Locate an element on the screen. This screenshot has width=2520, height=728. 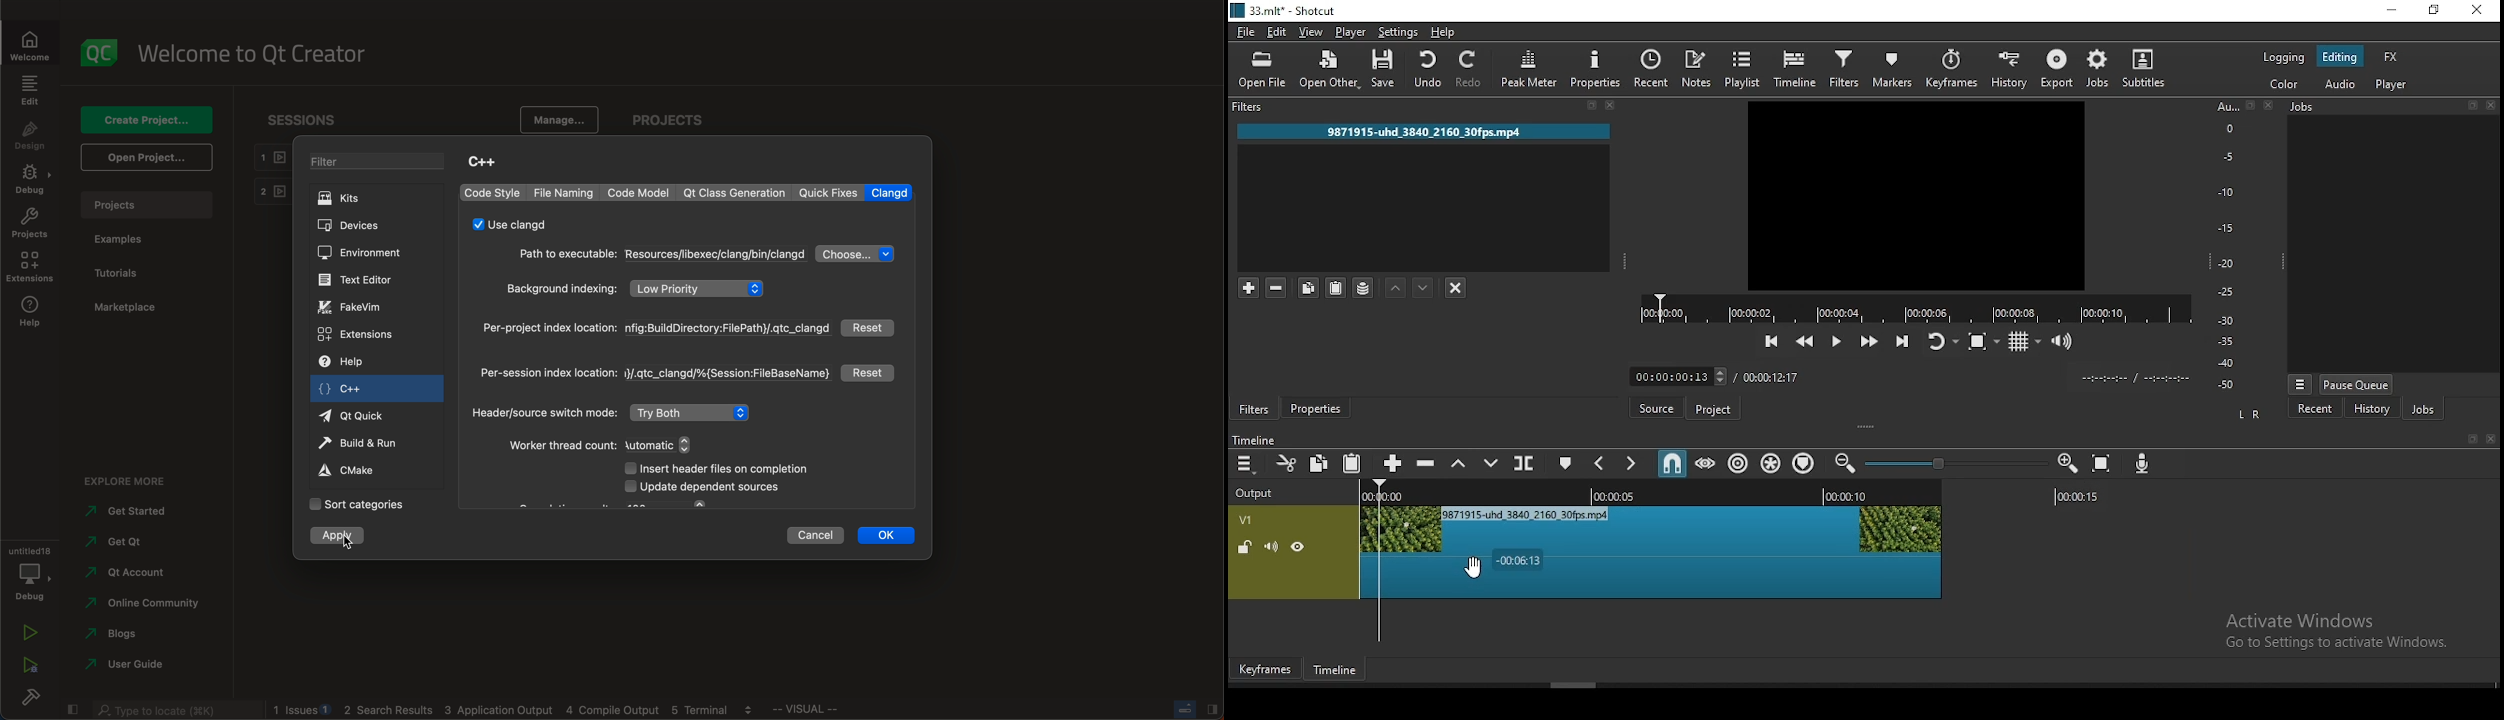
welcome is located at coordinates (264, 51).